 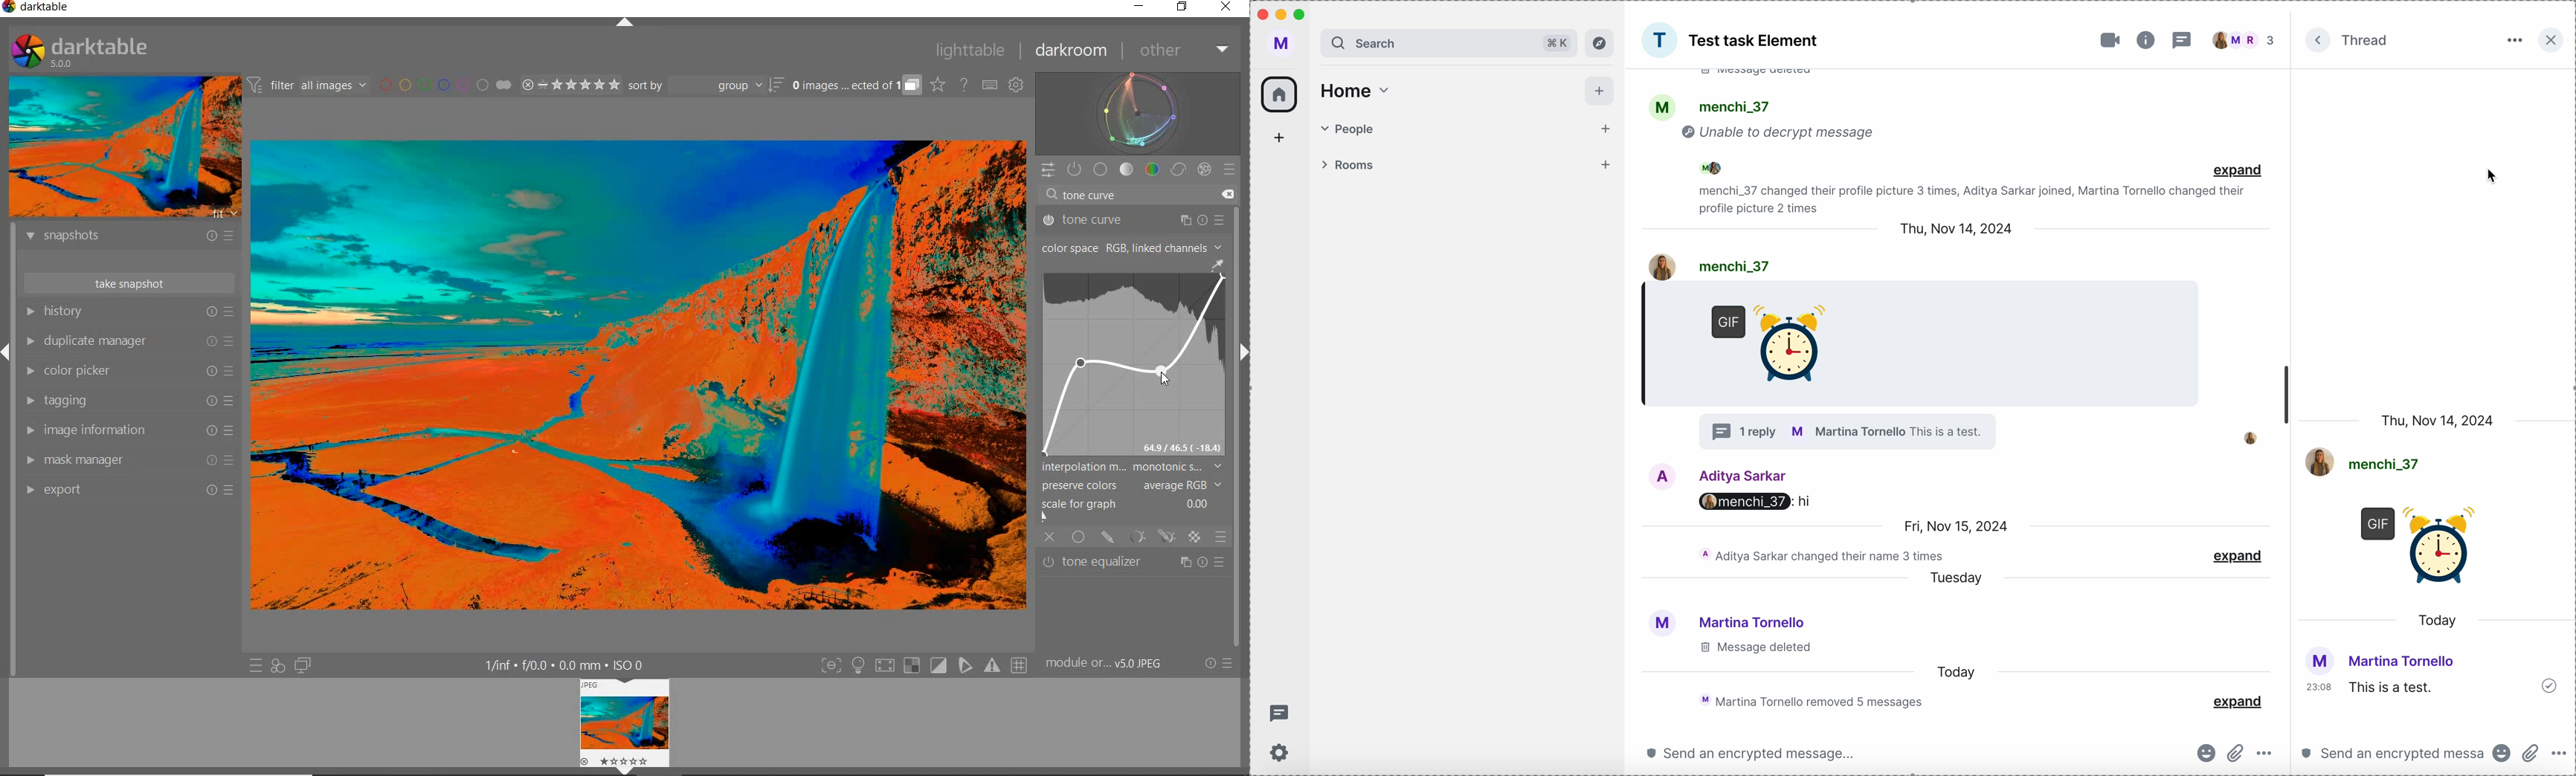 I want to click on attach files, so click(x=2235, y=750).